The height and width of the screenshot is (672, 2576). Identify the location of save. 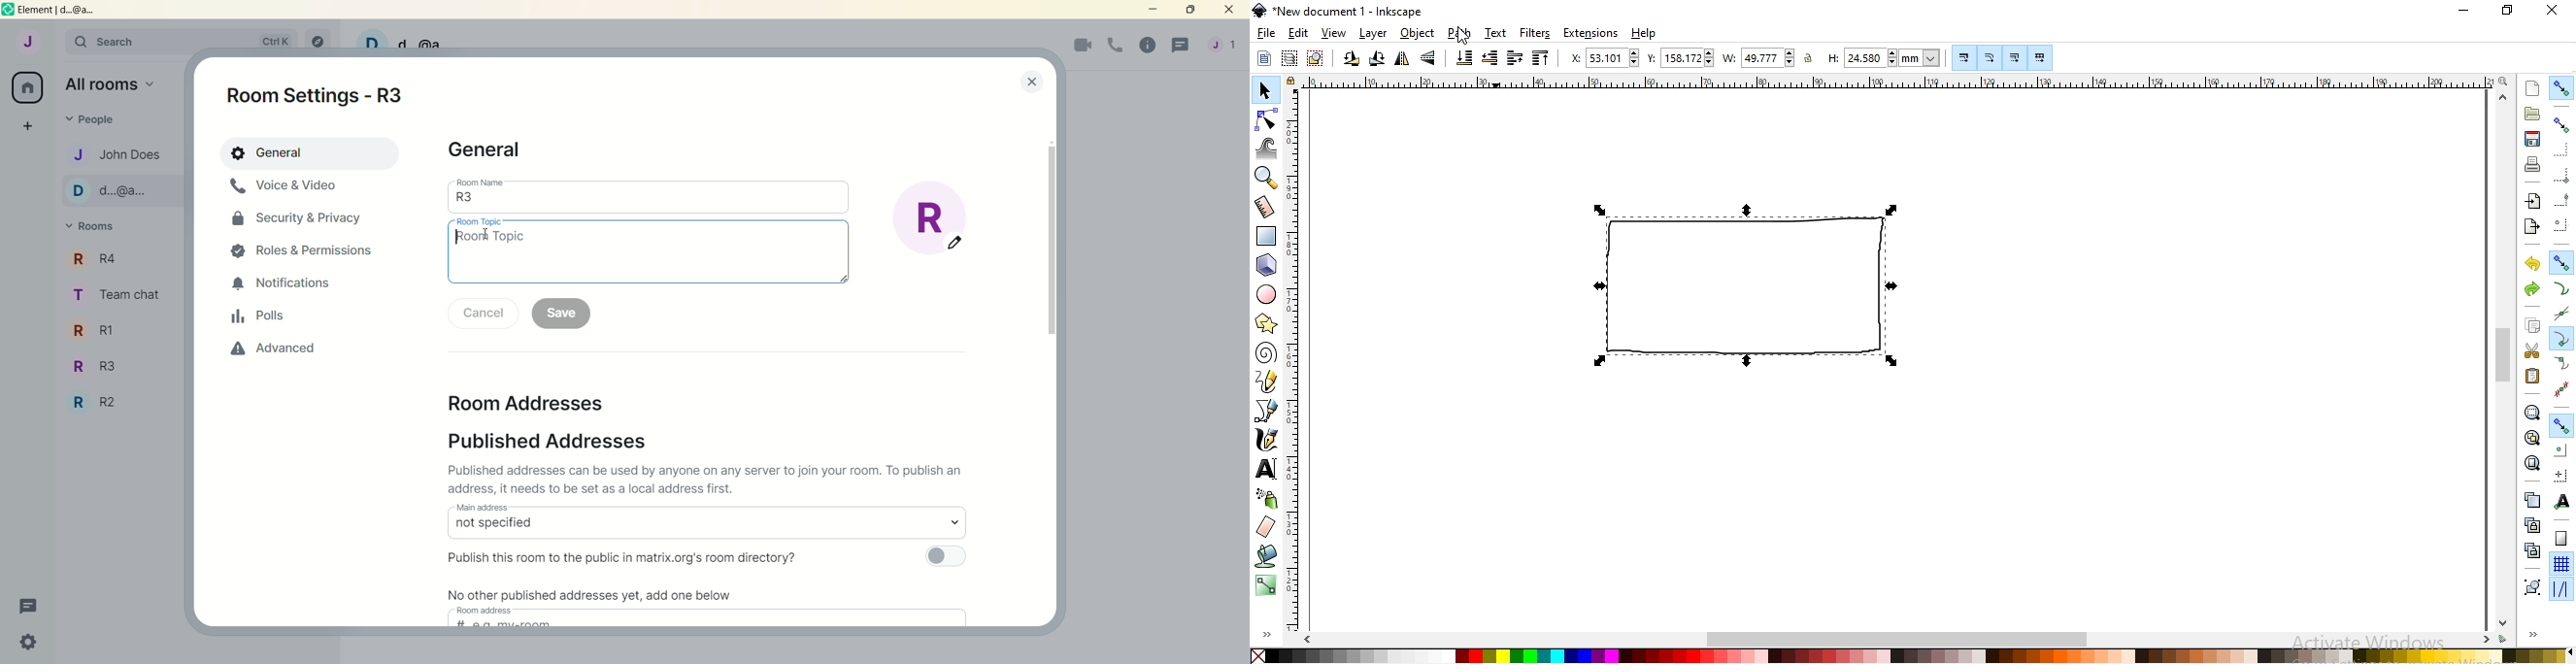
(561, 314).